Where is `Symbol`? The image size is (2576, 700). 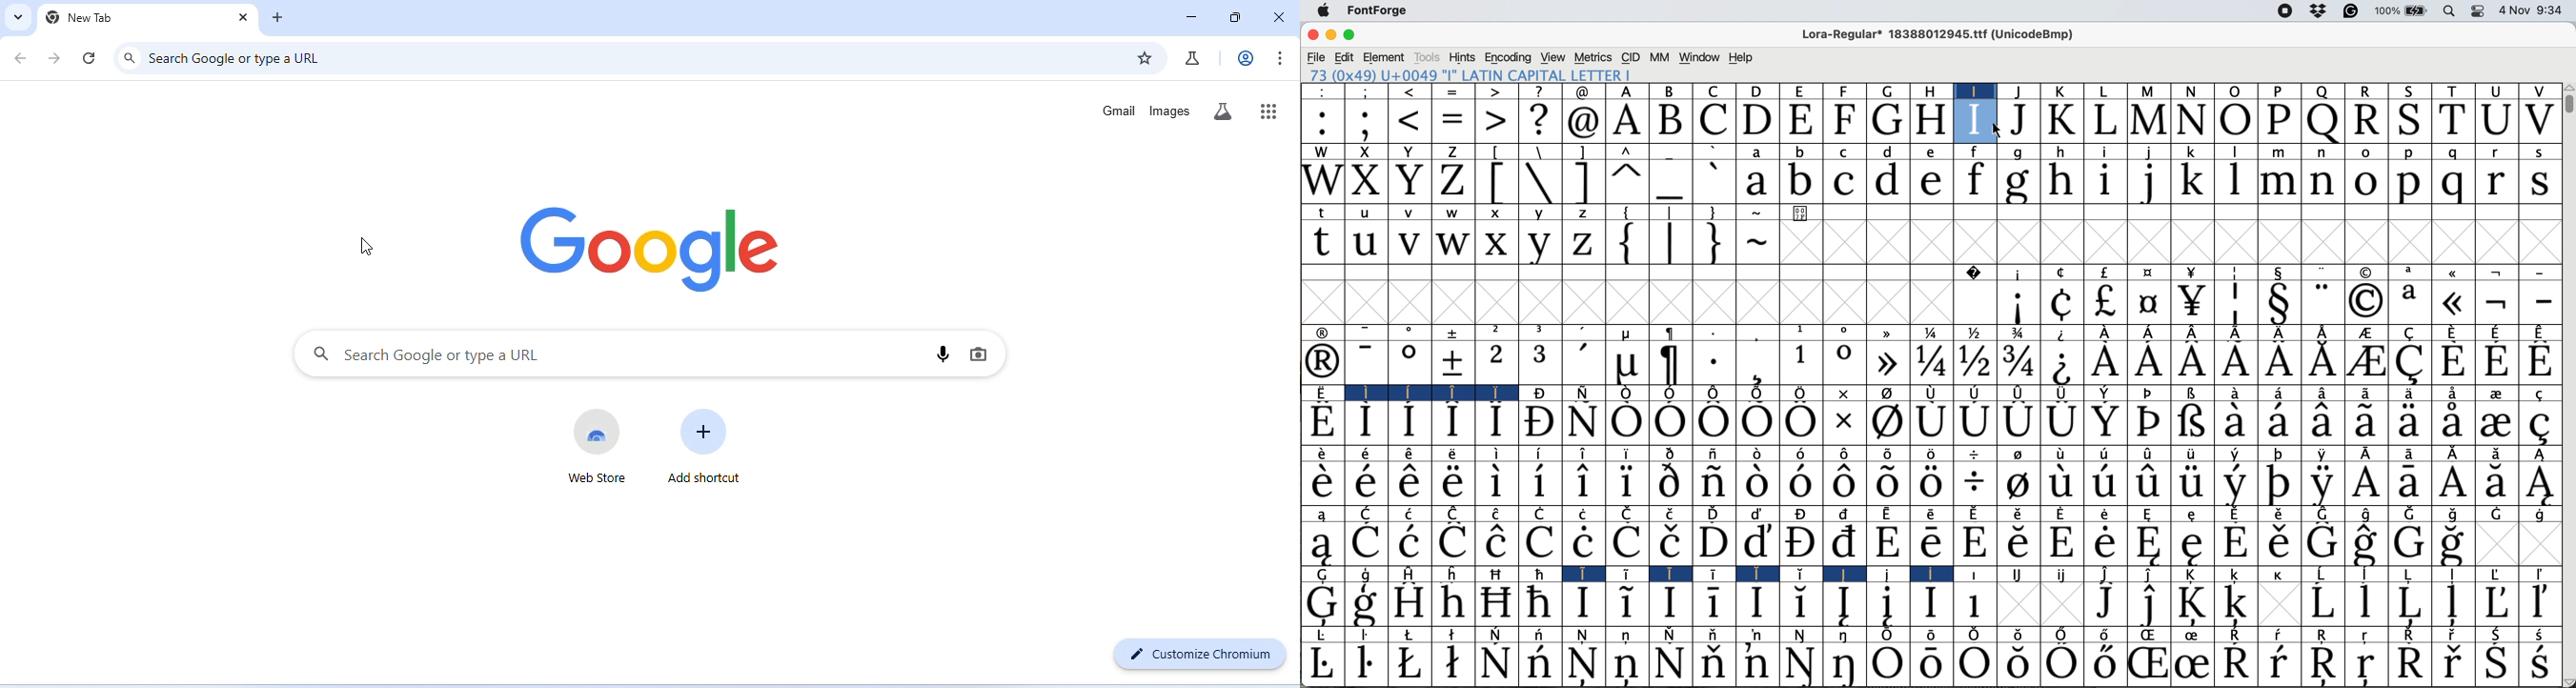 Symbol is located at coordinates (1454, 542).